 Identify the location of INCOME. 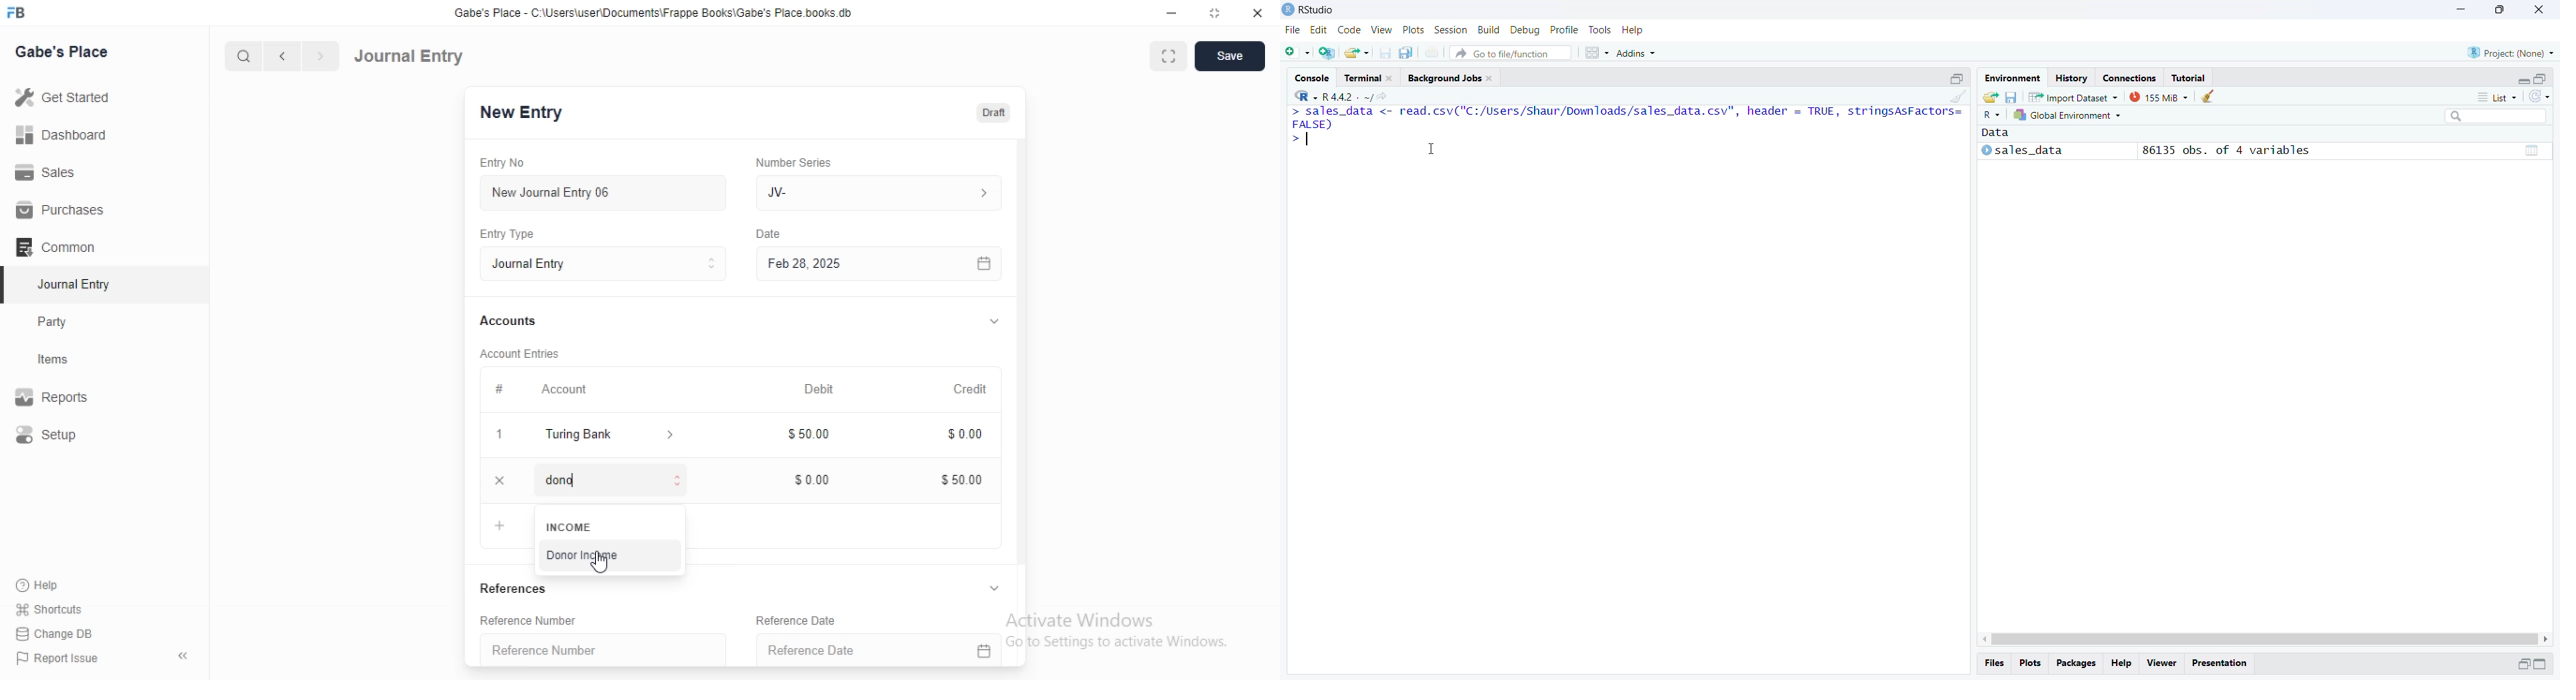
(611, 528).